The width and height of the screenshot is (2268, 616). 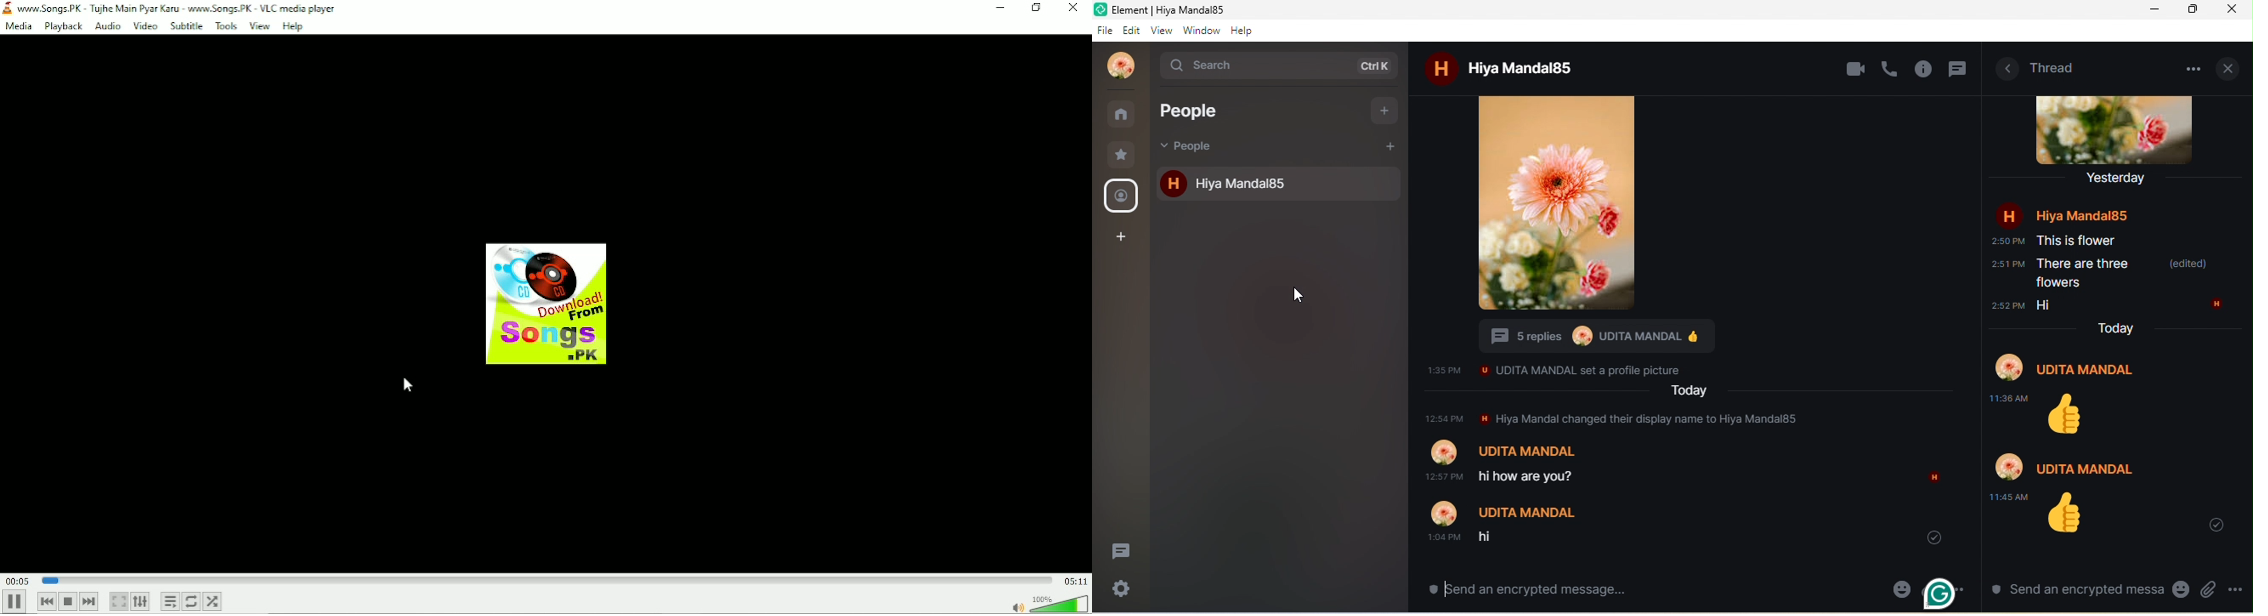 What do you see at coordinates (1122, 66) in the screenshot?
I see `profile photo` at bounding box center [1122, 66].